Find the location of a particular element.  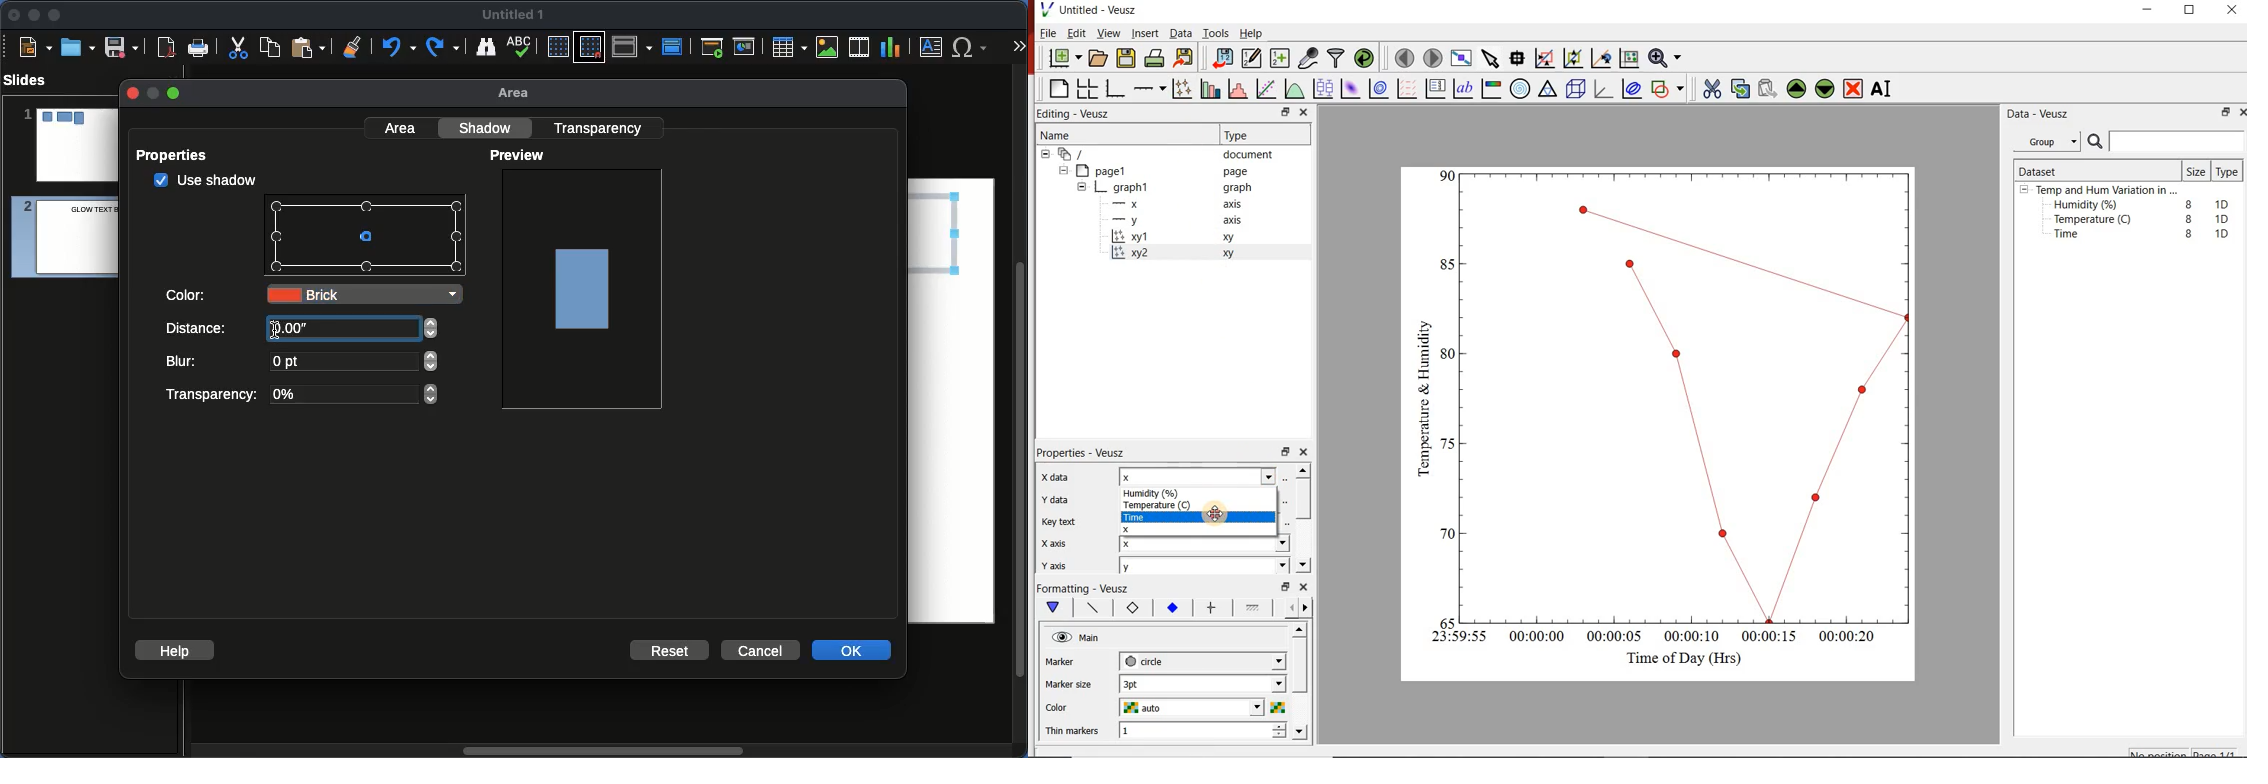

close is located at coordinates (2233, 10).